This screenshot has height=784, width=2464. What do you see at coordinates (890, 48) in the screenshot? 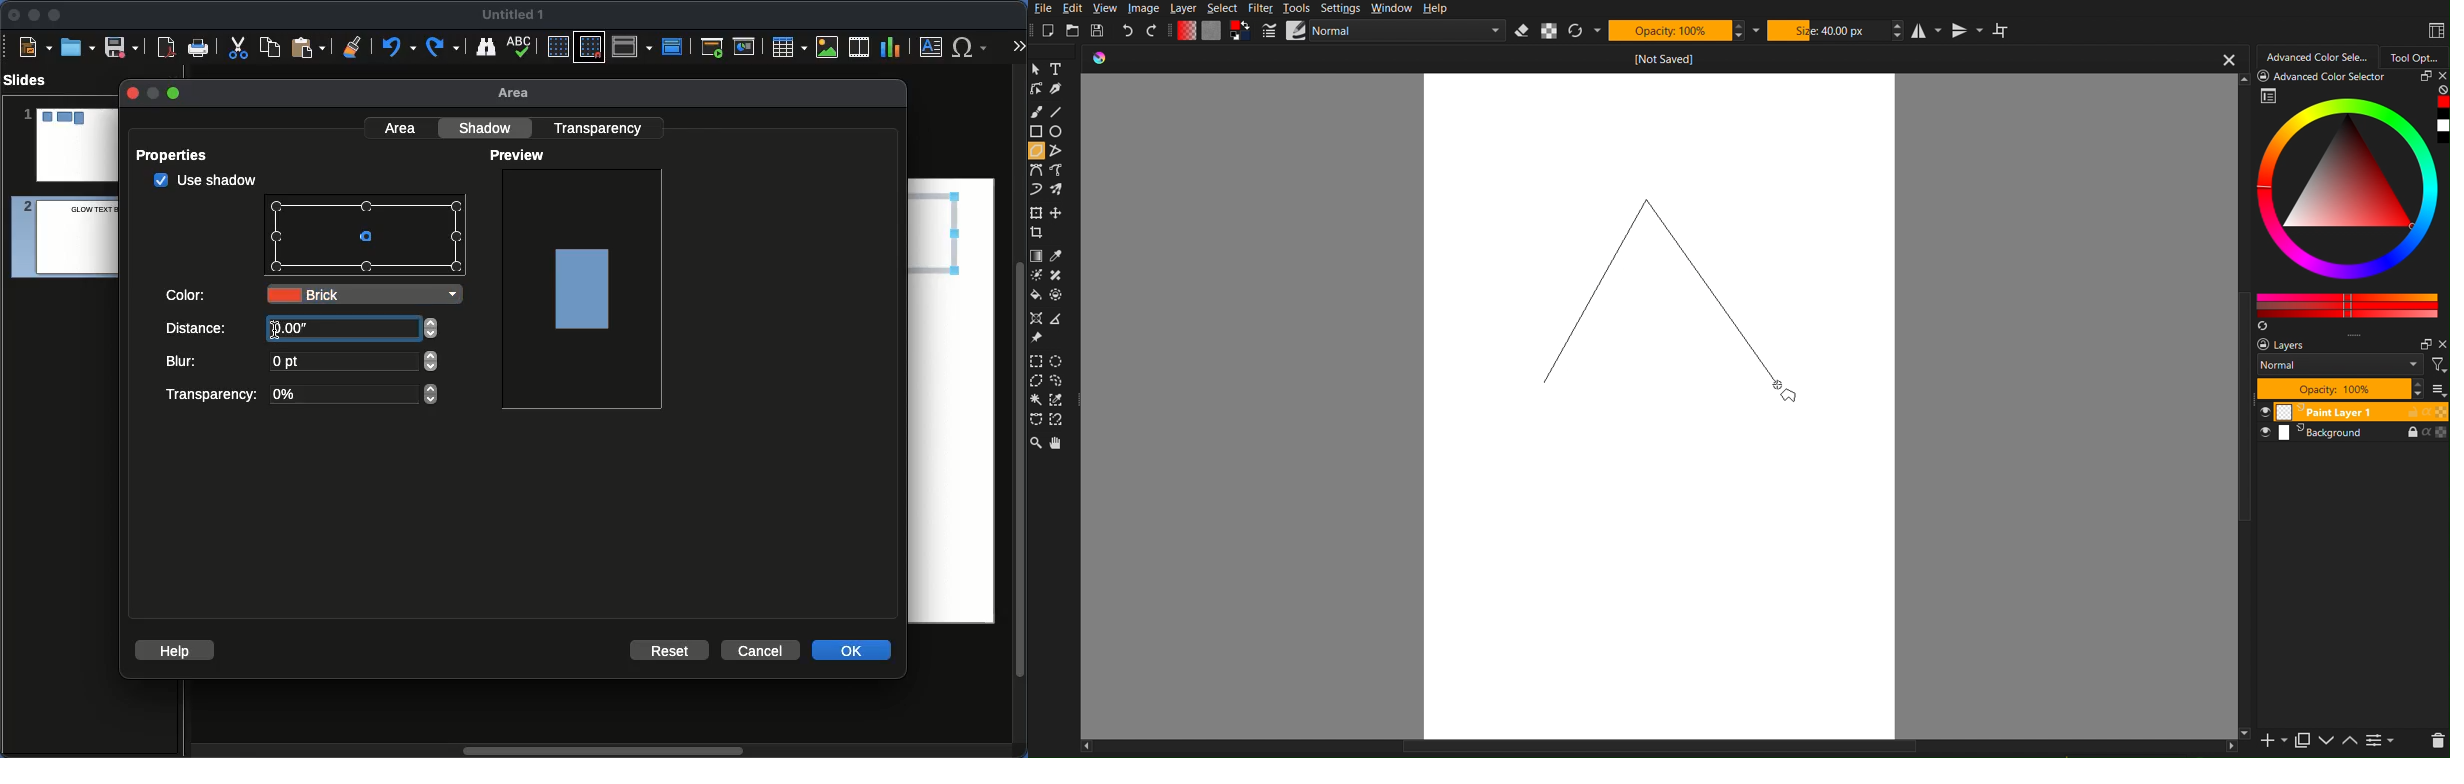
I see `Chart` at bounding box center [890, 48].